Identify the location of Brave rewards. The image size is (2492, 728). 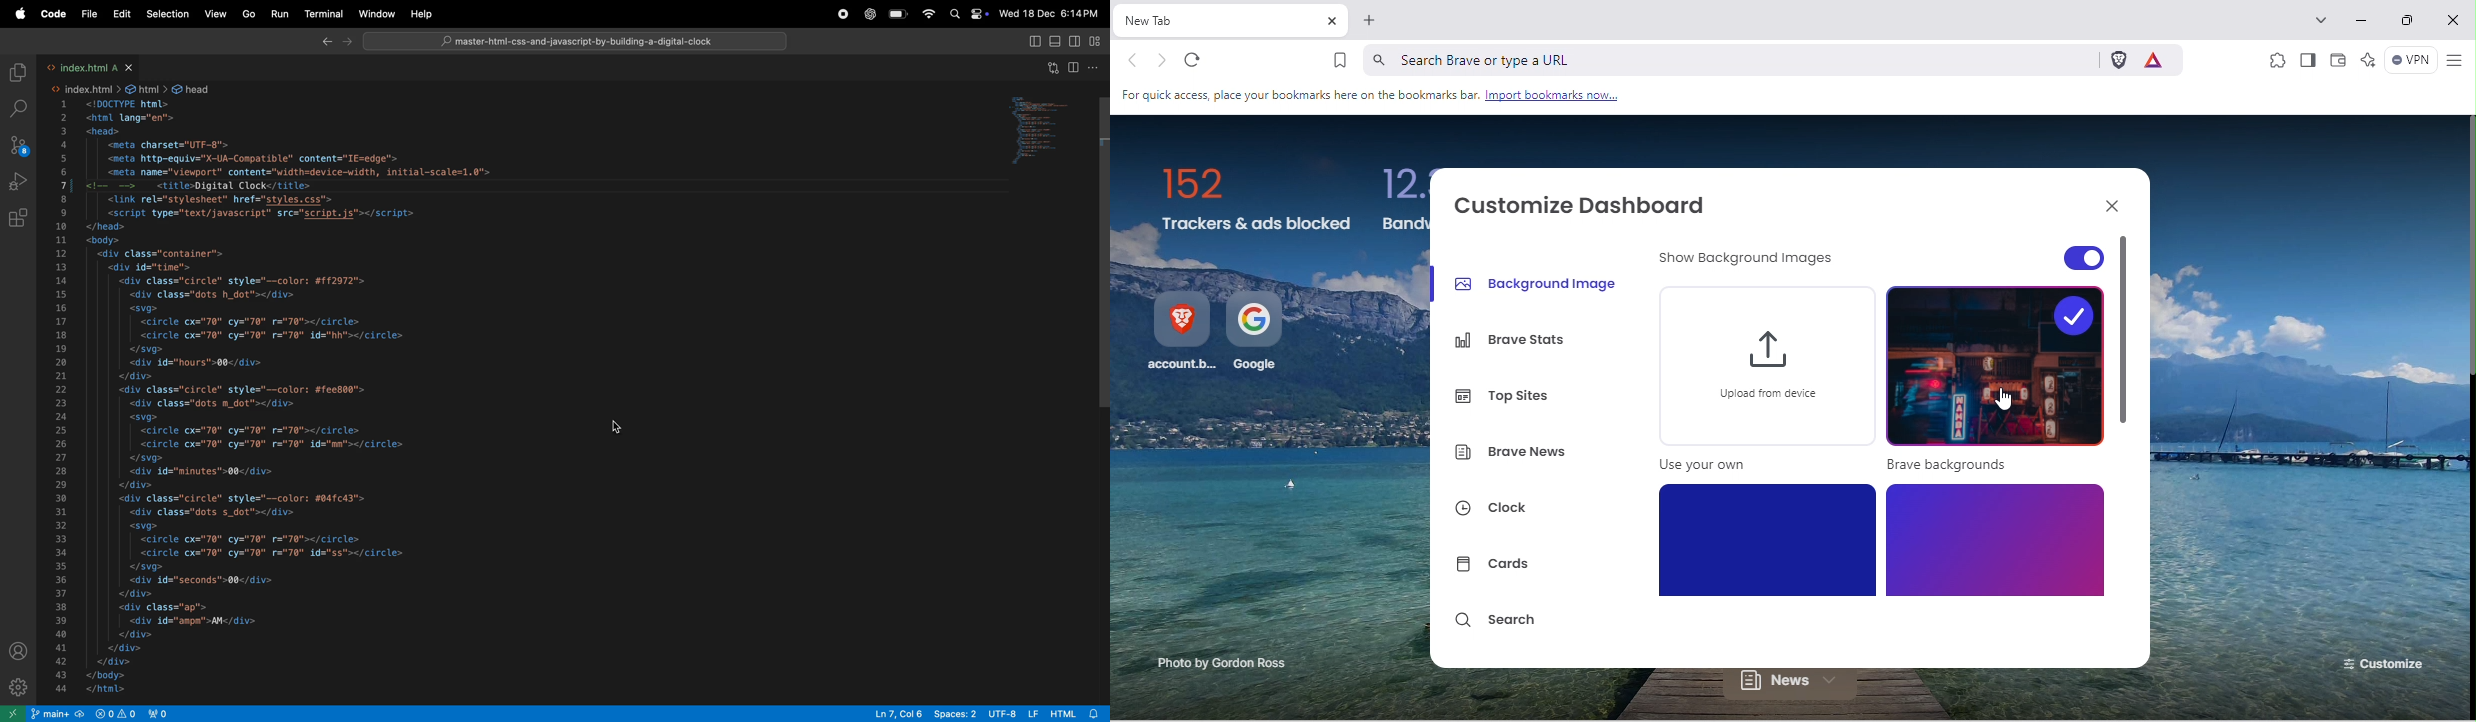
(2159, 59).